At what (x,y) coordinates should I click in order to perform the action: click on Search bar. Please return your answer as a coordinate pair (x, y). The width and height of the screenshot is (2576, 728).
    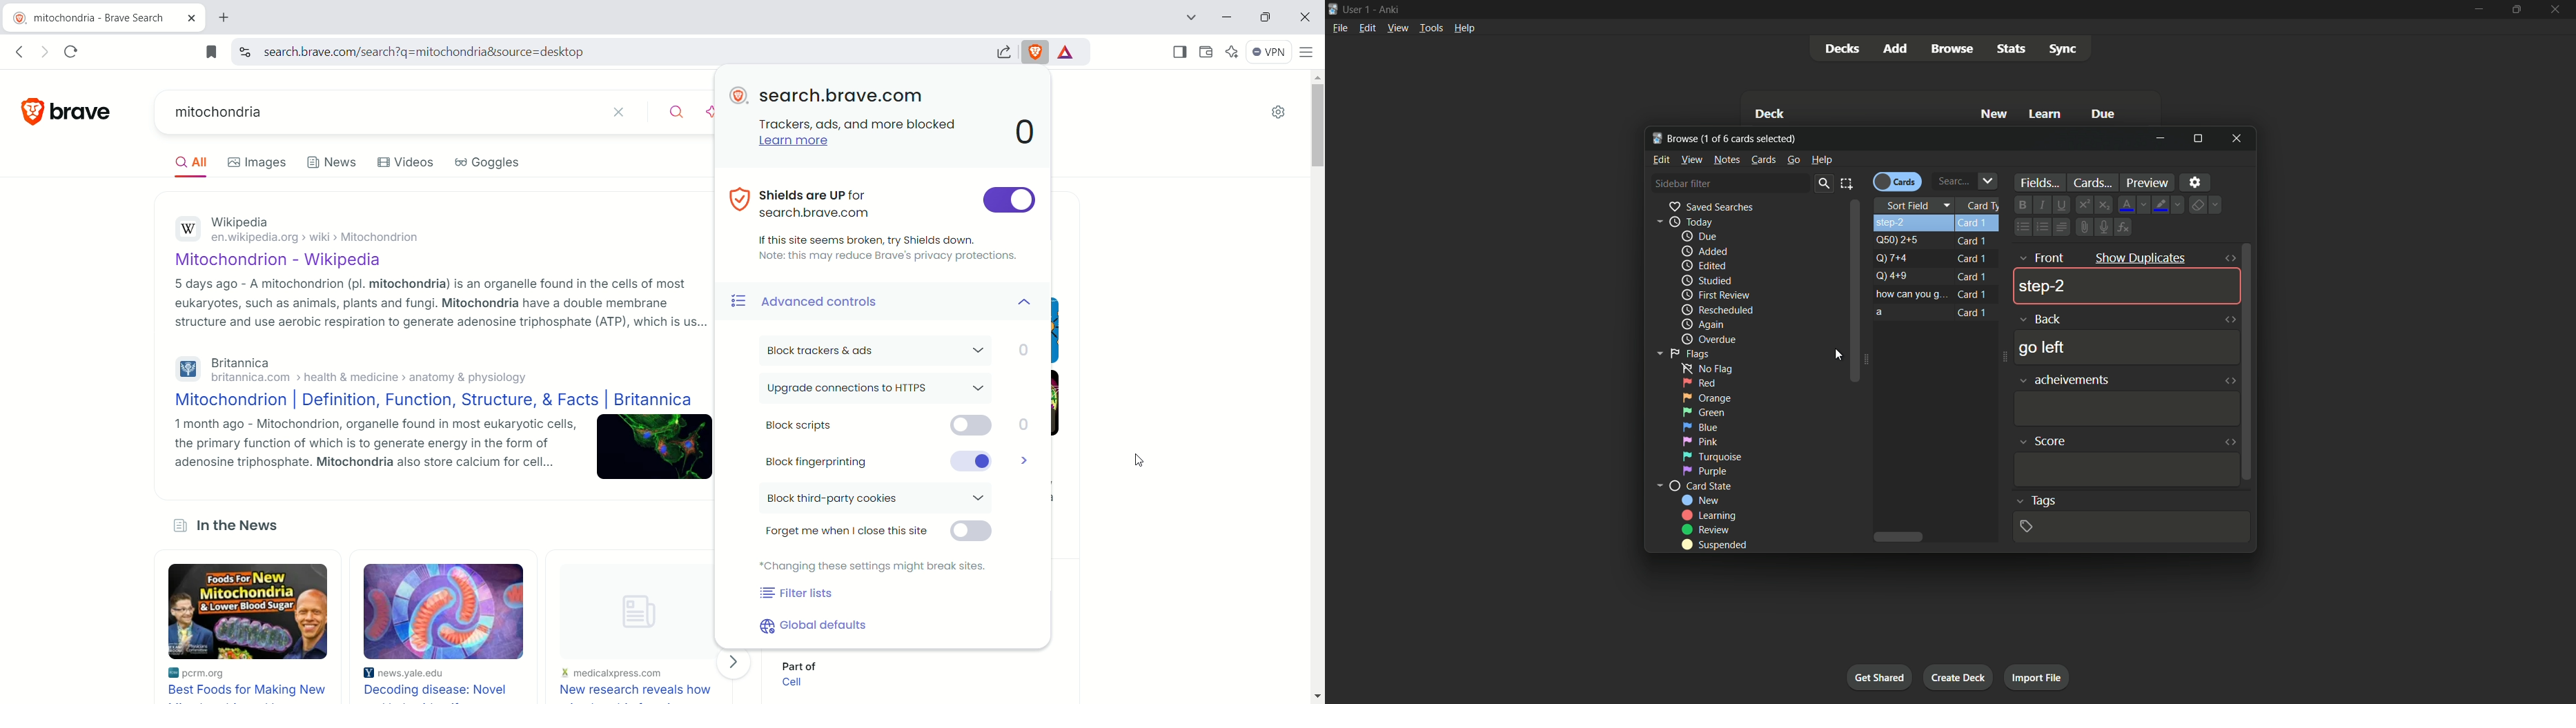
    Looking at the image, I should click on (1951, 181).